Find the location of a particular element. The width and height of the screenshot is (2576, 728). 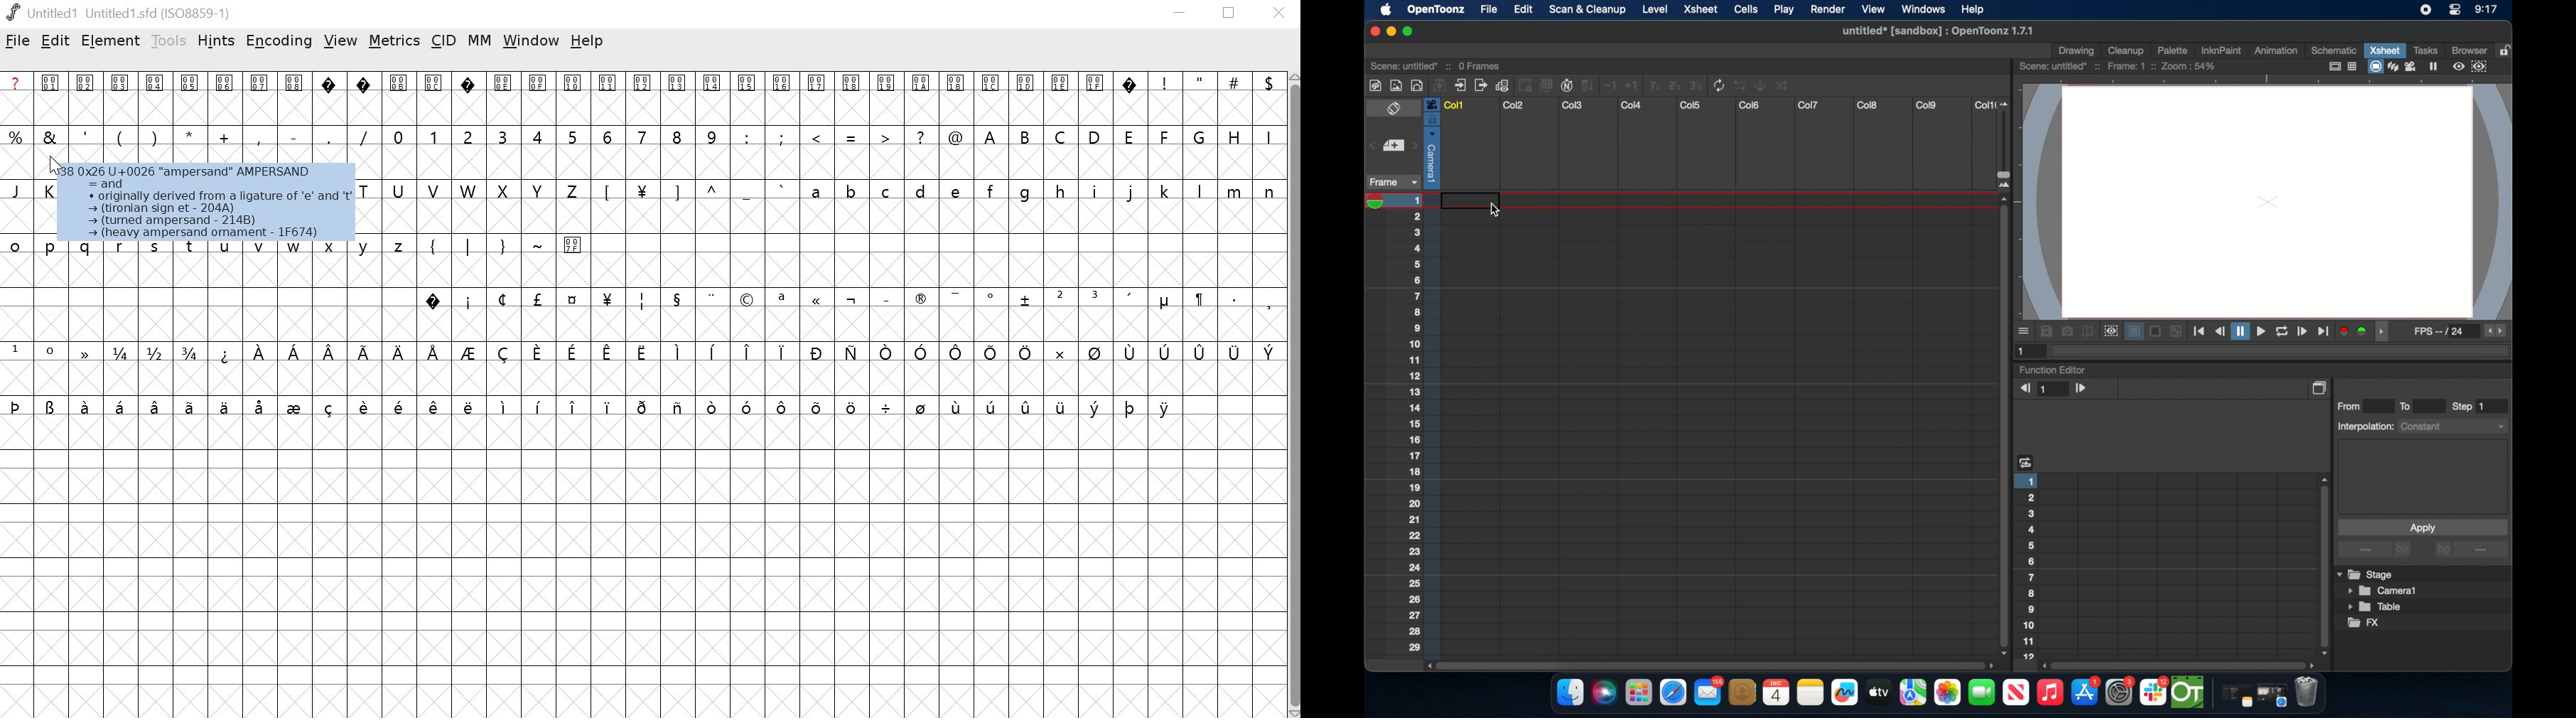

Cursor is located at coordinates (57, 164).